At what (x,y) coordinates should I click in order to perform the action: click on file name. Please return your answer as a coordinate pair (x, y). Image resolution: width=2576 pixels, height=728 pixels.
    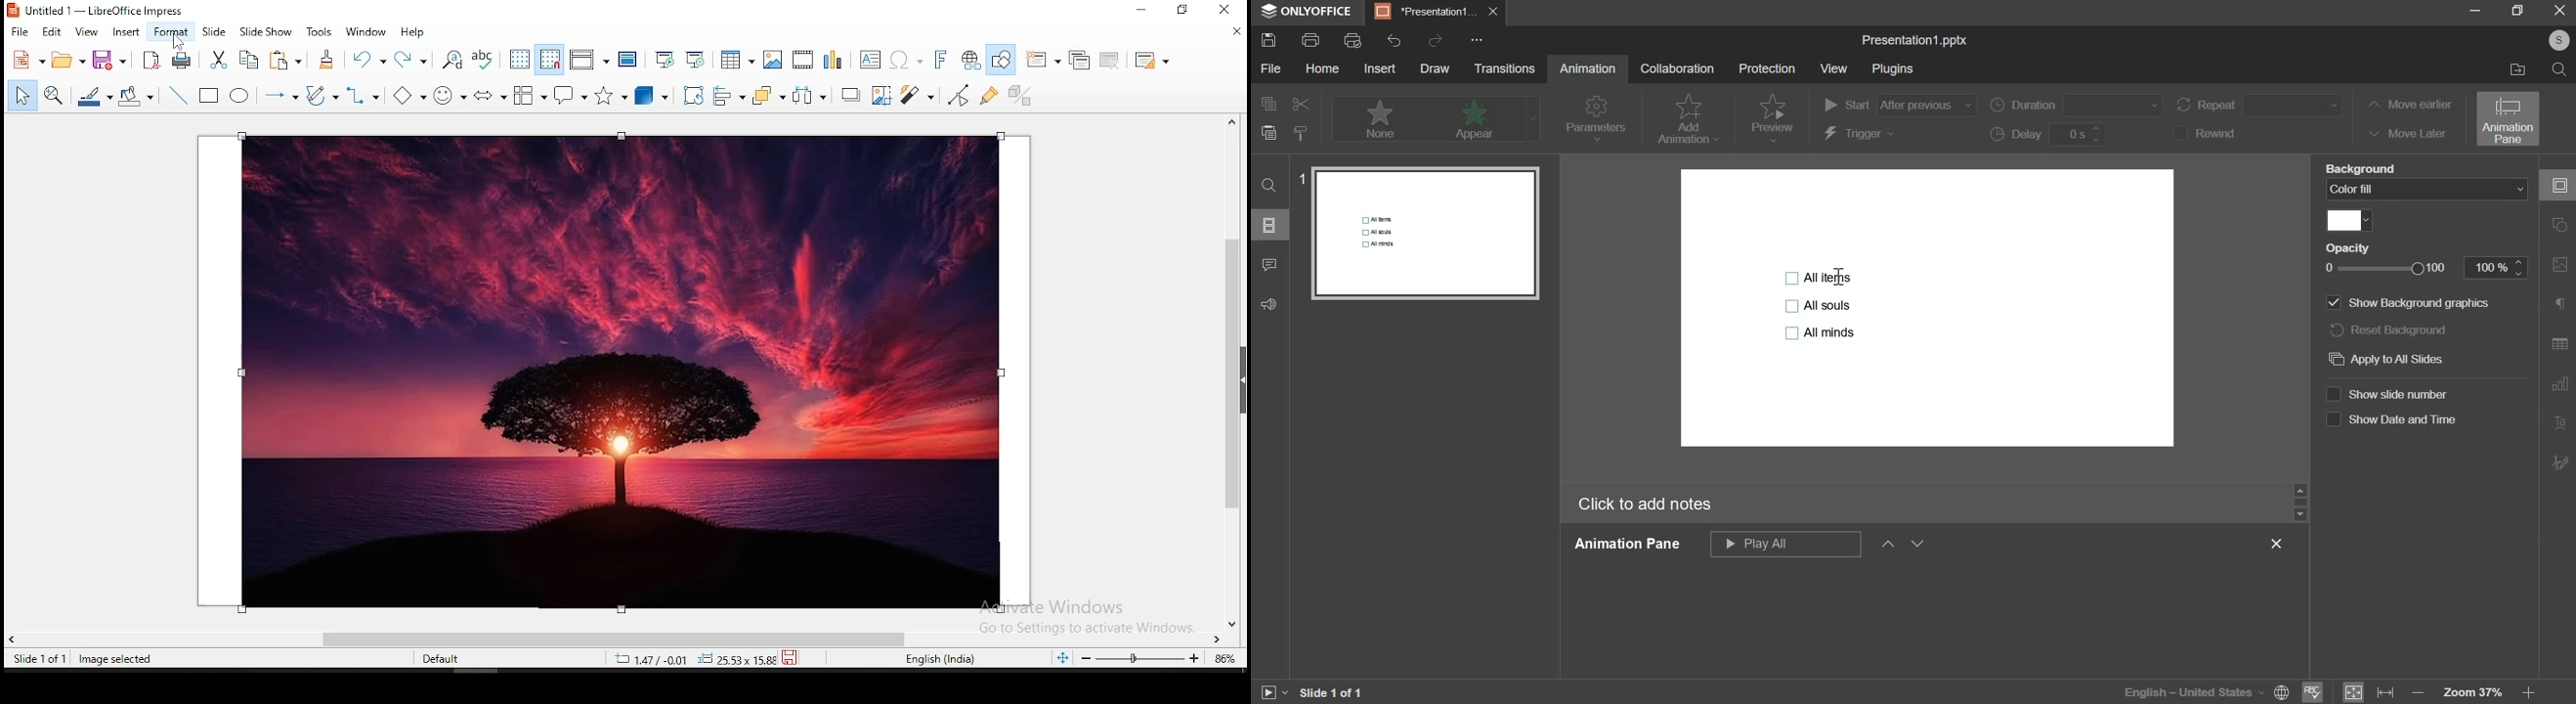
    Looking at the image, I should click on (1915, 41).